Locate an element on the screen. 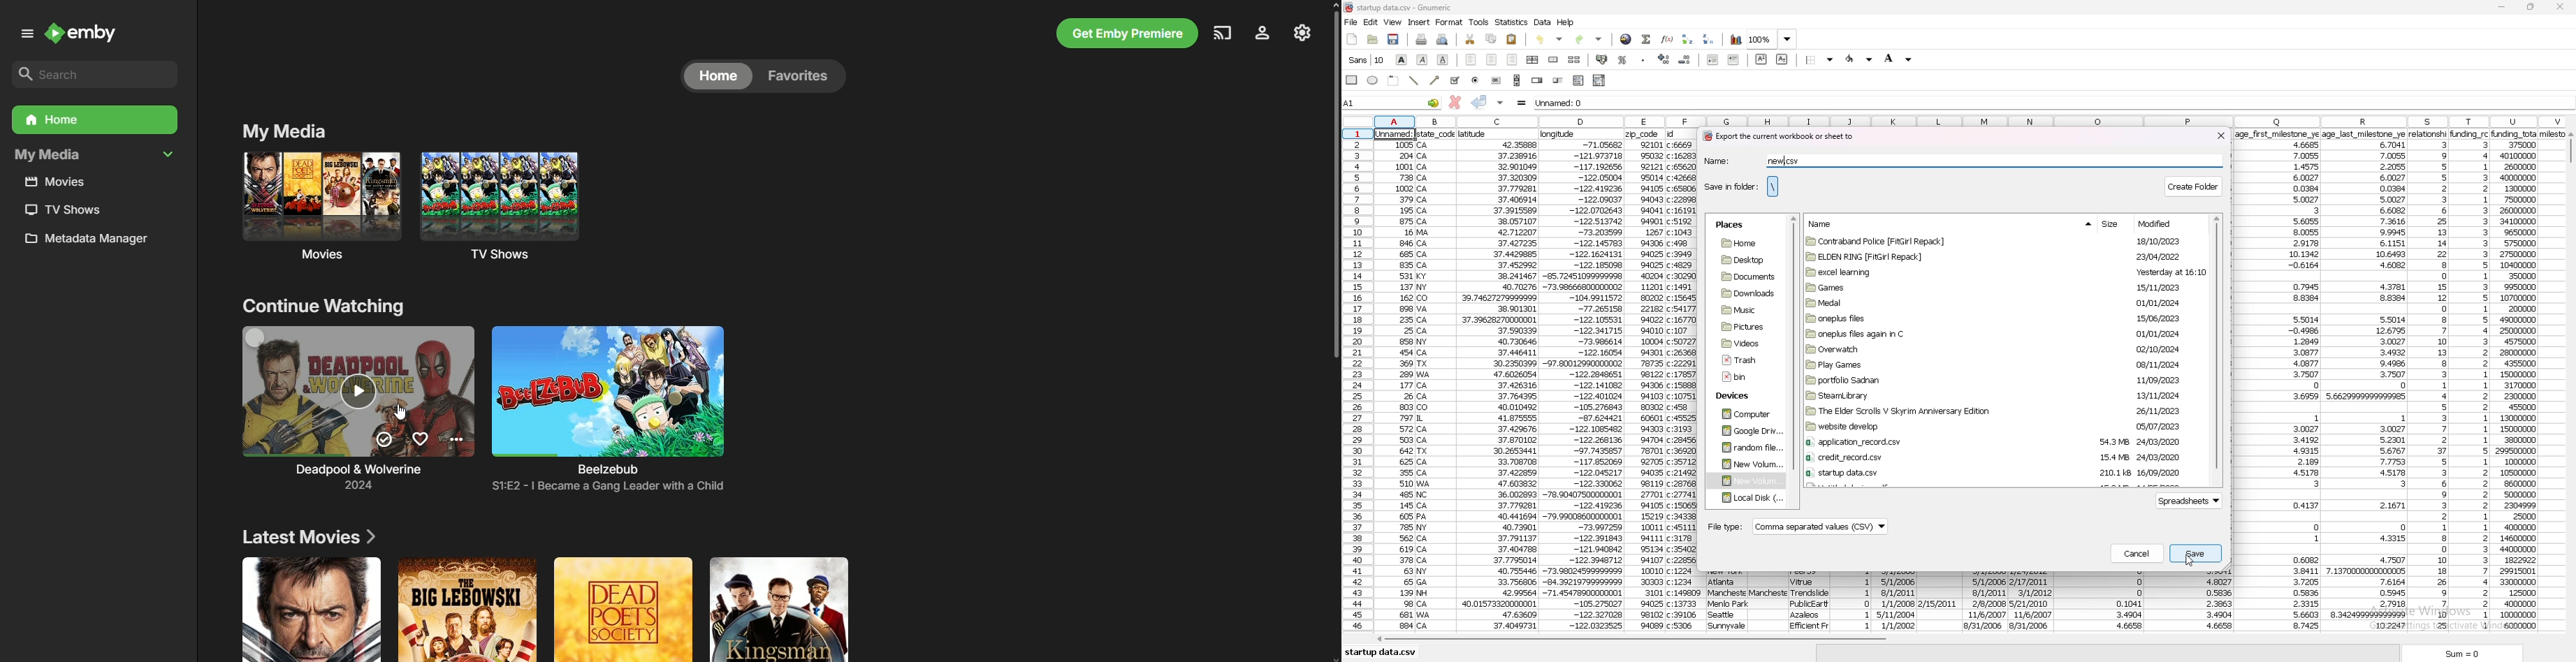  folder is located at coordinates (2001, 287).